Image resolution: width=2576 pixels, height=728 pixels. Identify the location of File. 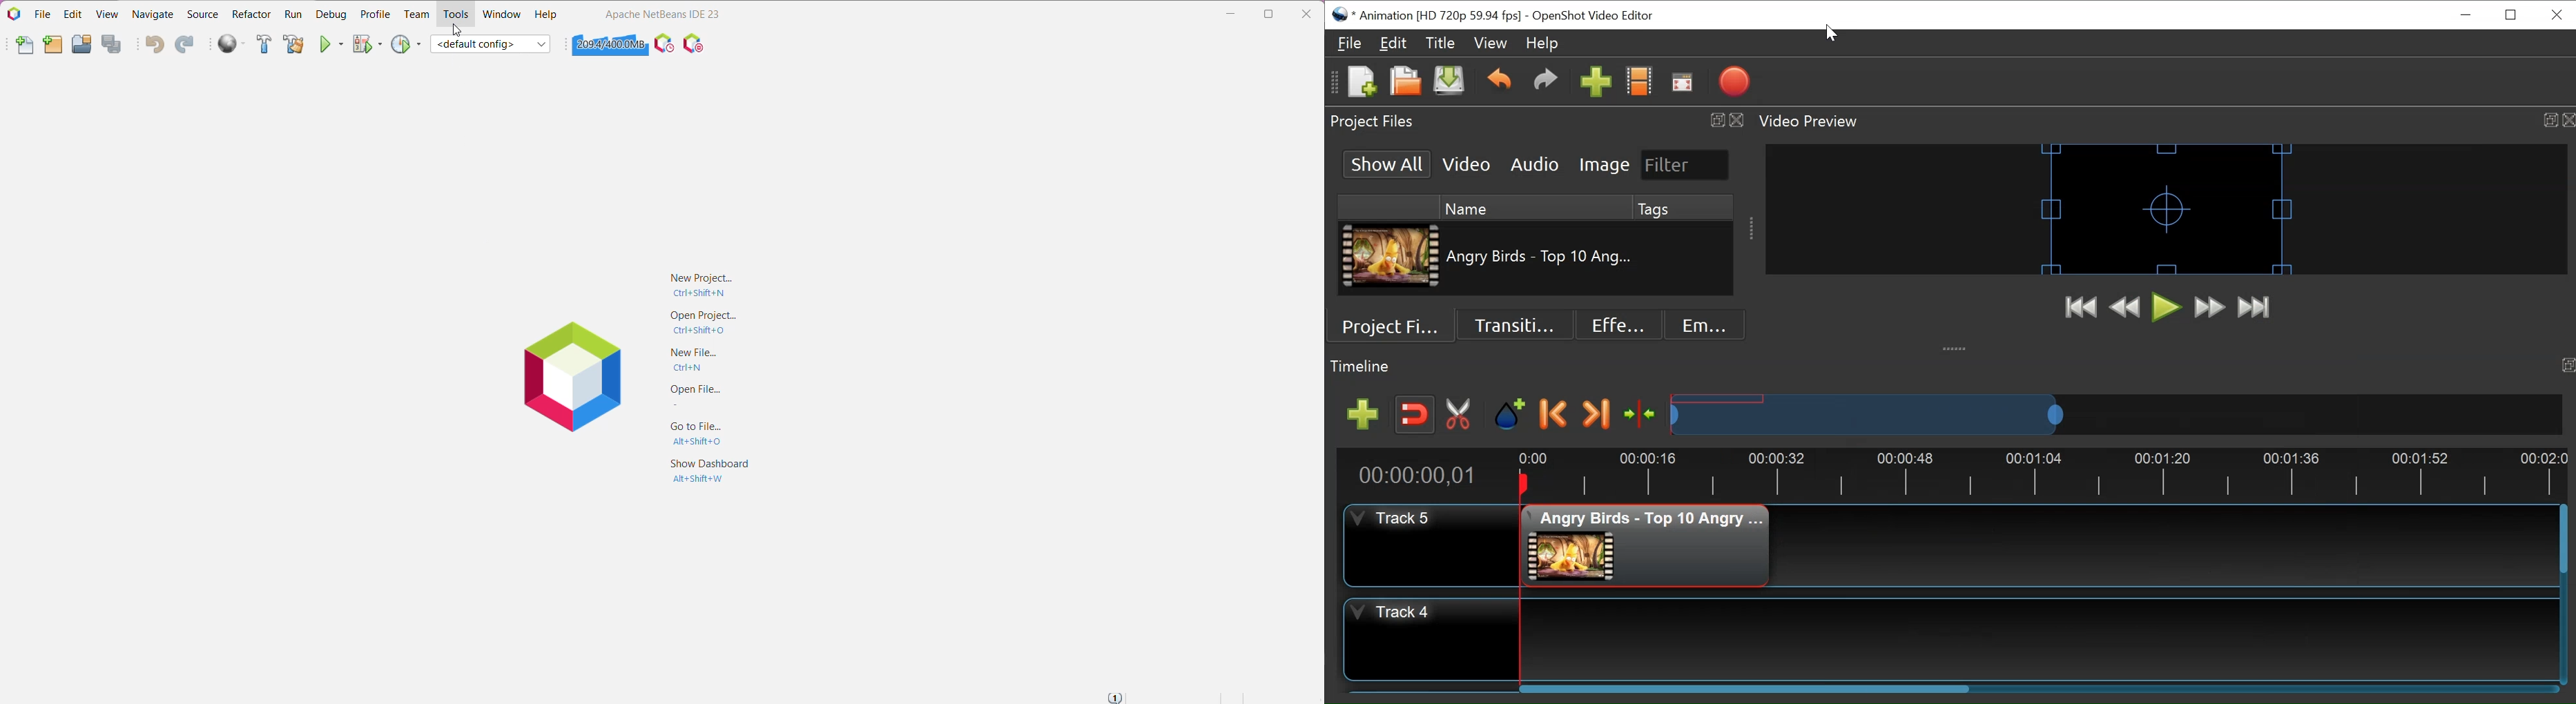
(1350, 43).